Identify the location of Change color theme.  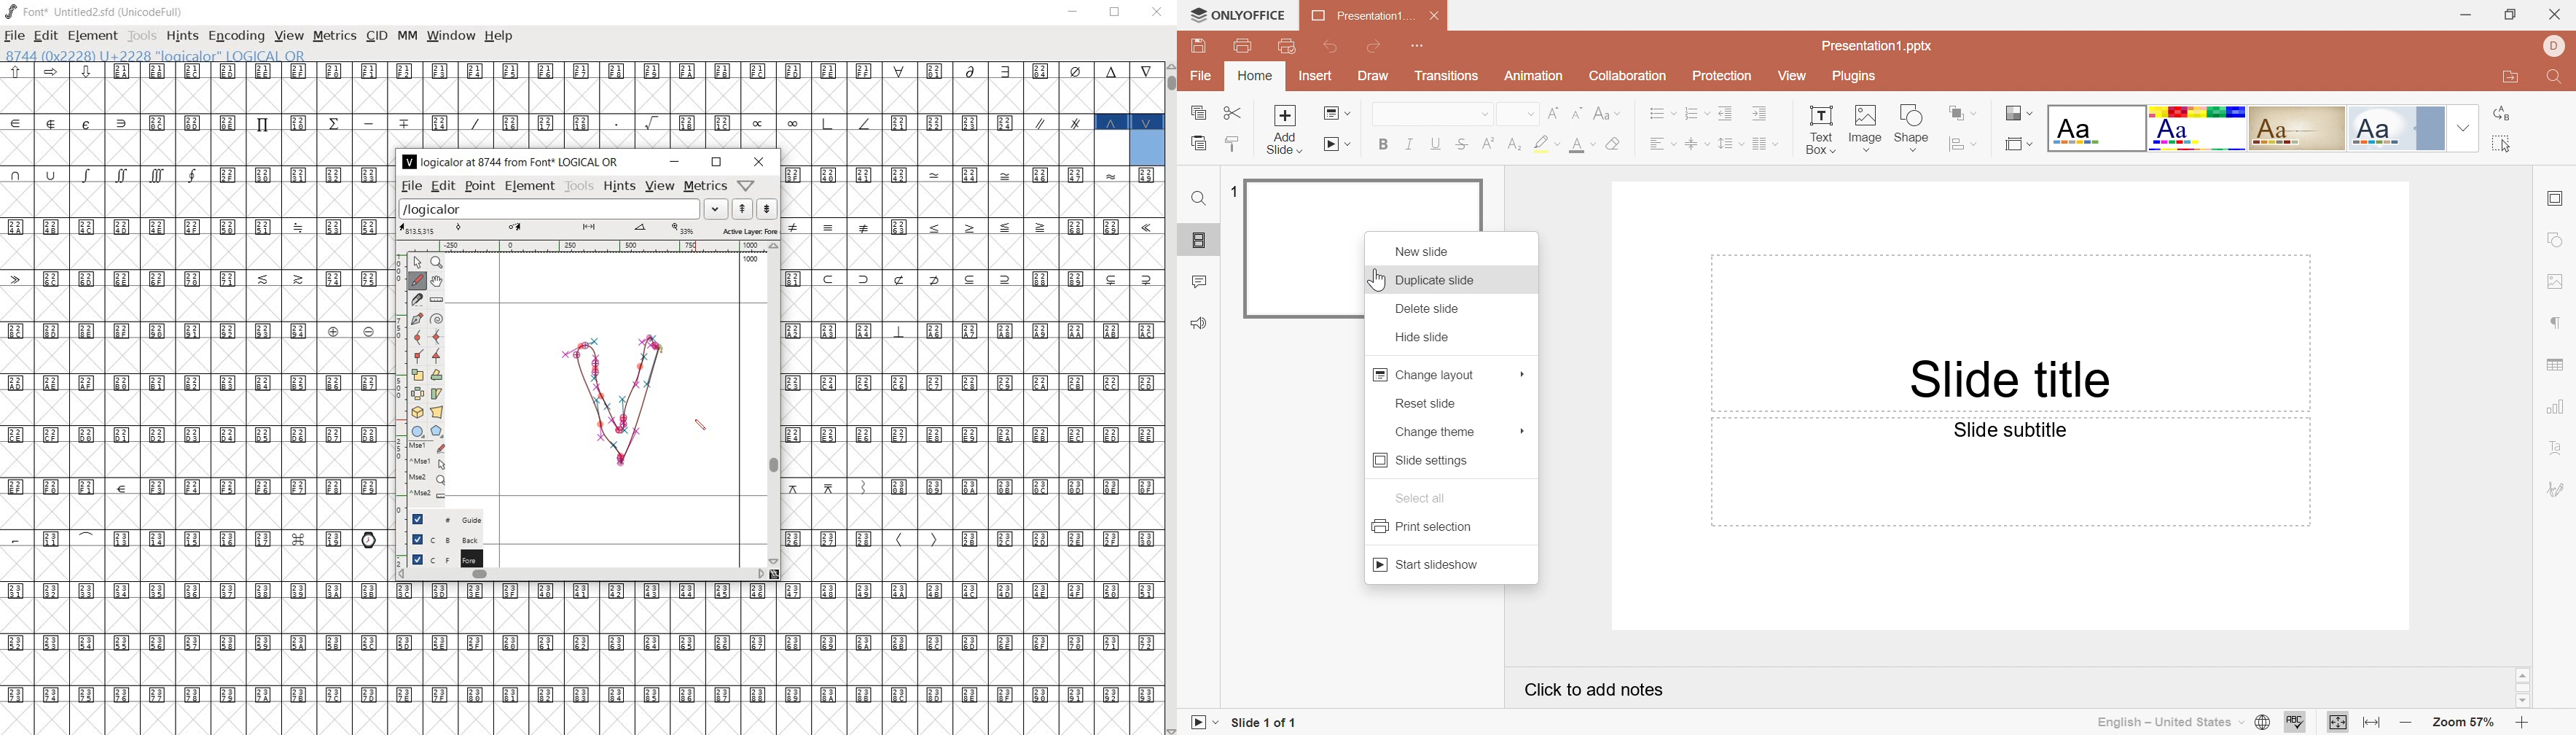
(2021, 111).